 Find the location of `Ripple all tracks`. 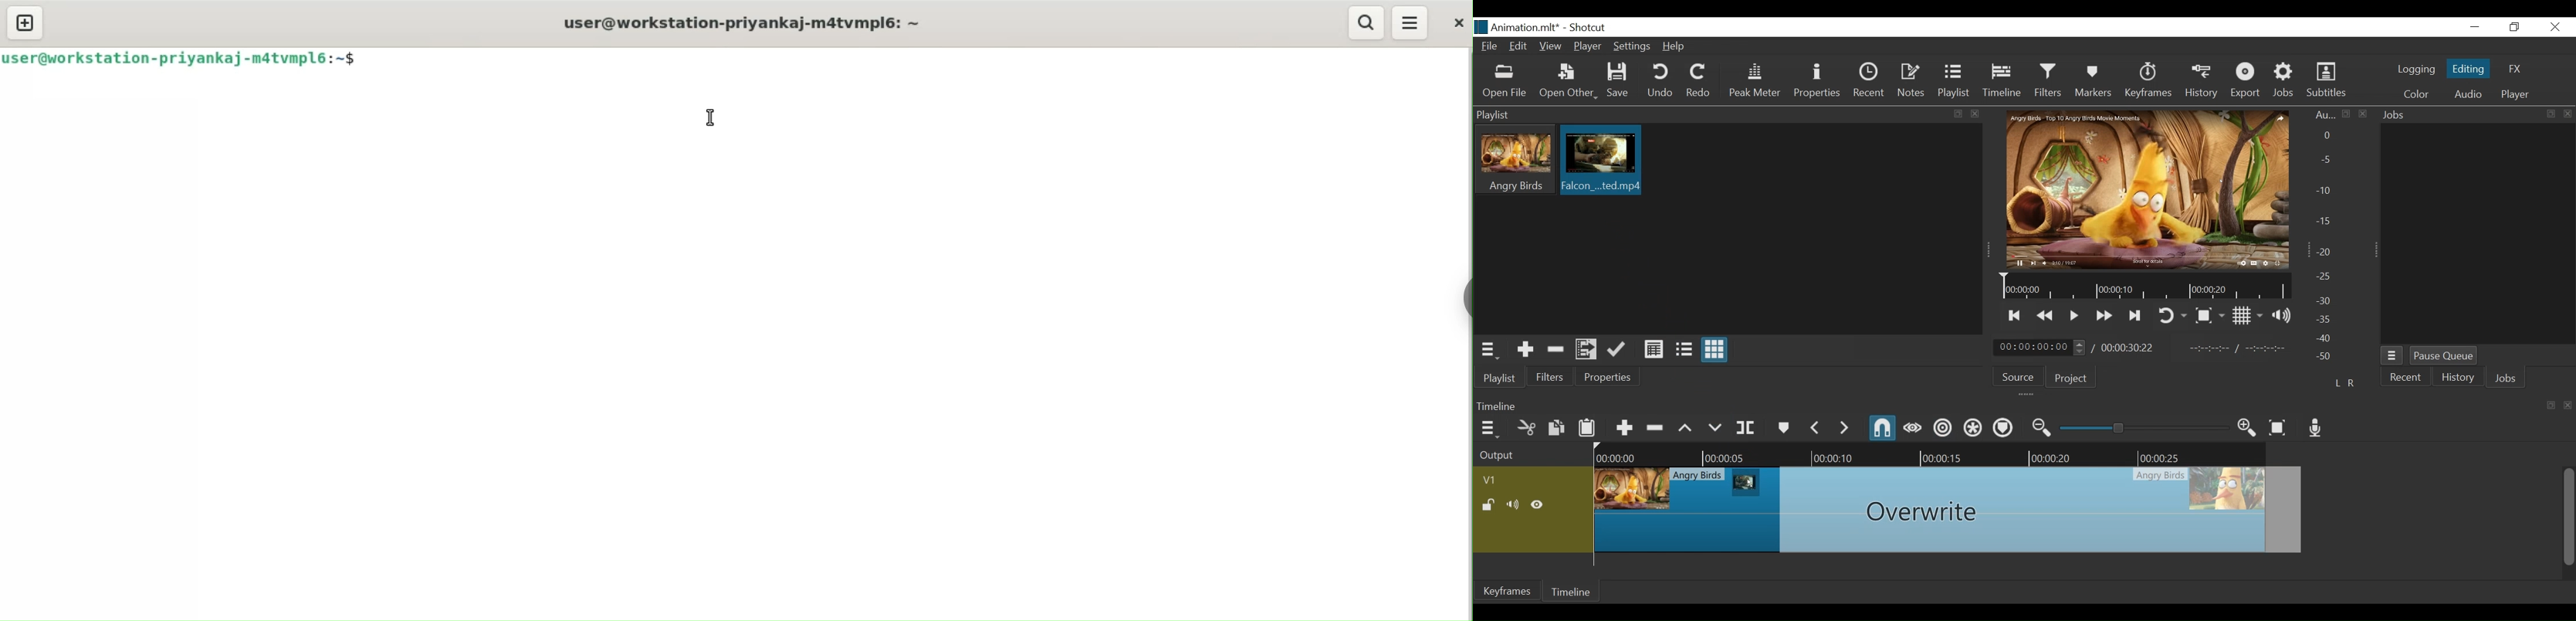

Ripple all tracks is located at coordinates (1973, 428).